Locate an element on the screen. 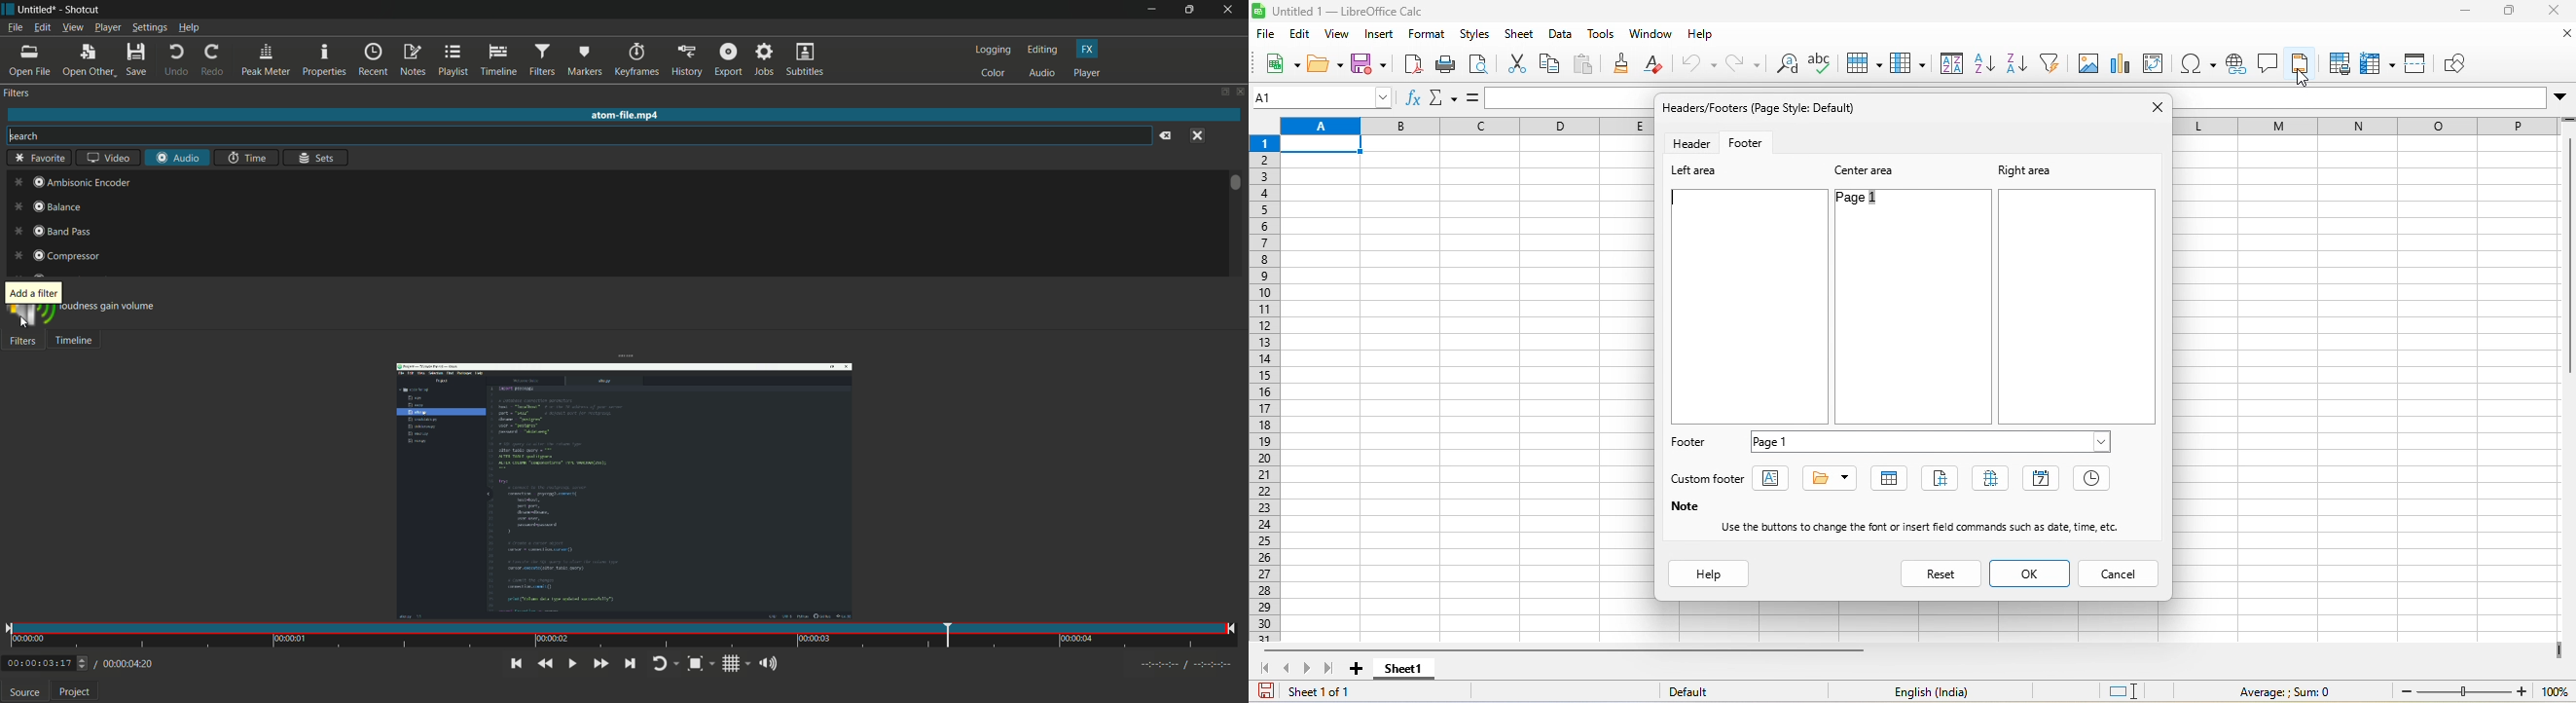 Image resolution: width=2576 pixels, height=728 pixels. cursor is located at coordinates (2304, 77).